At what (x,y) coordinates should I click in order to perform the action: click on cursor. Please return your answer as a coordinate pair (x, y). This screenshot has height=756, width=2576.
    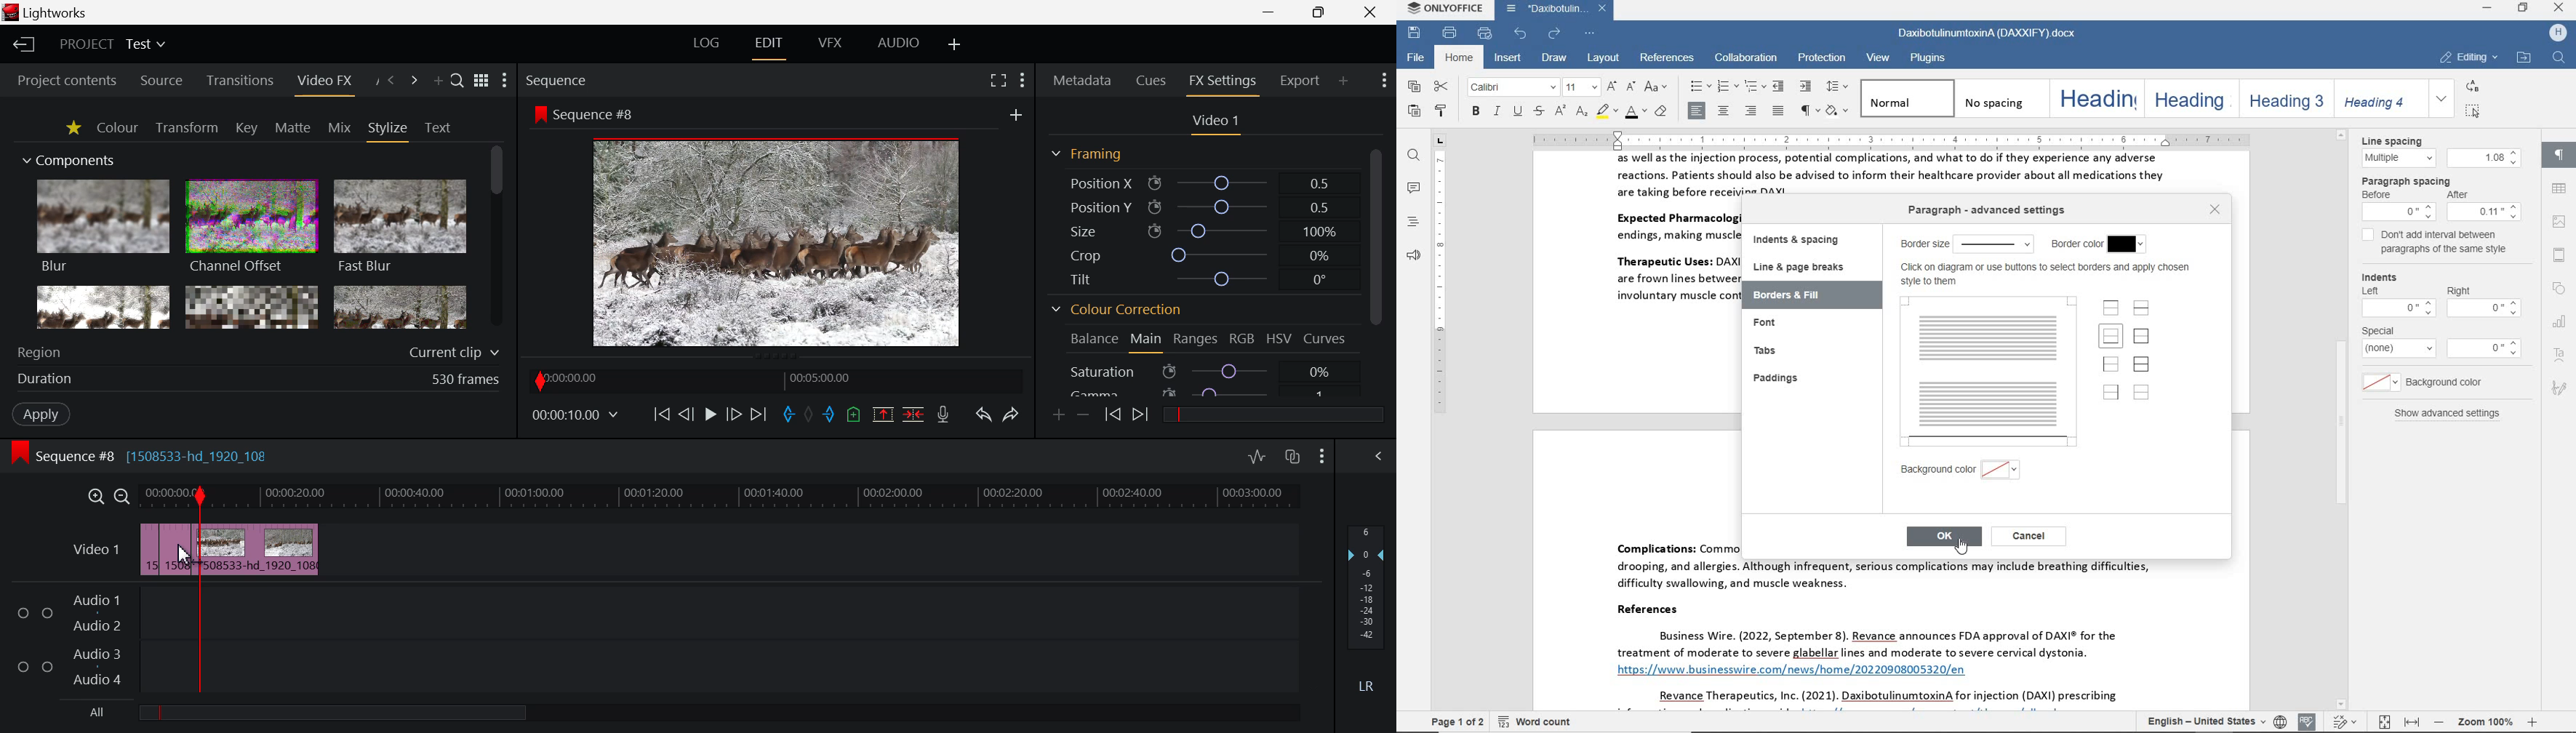
    Looking at the image, I should click on (185, 554).